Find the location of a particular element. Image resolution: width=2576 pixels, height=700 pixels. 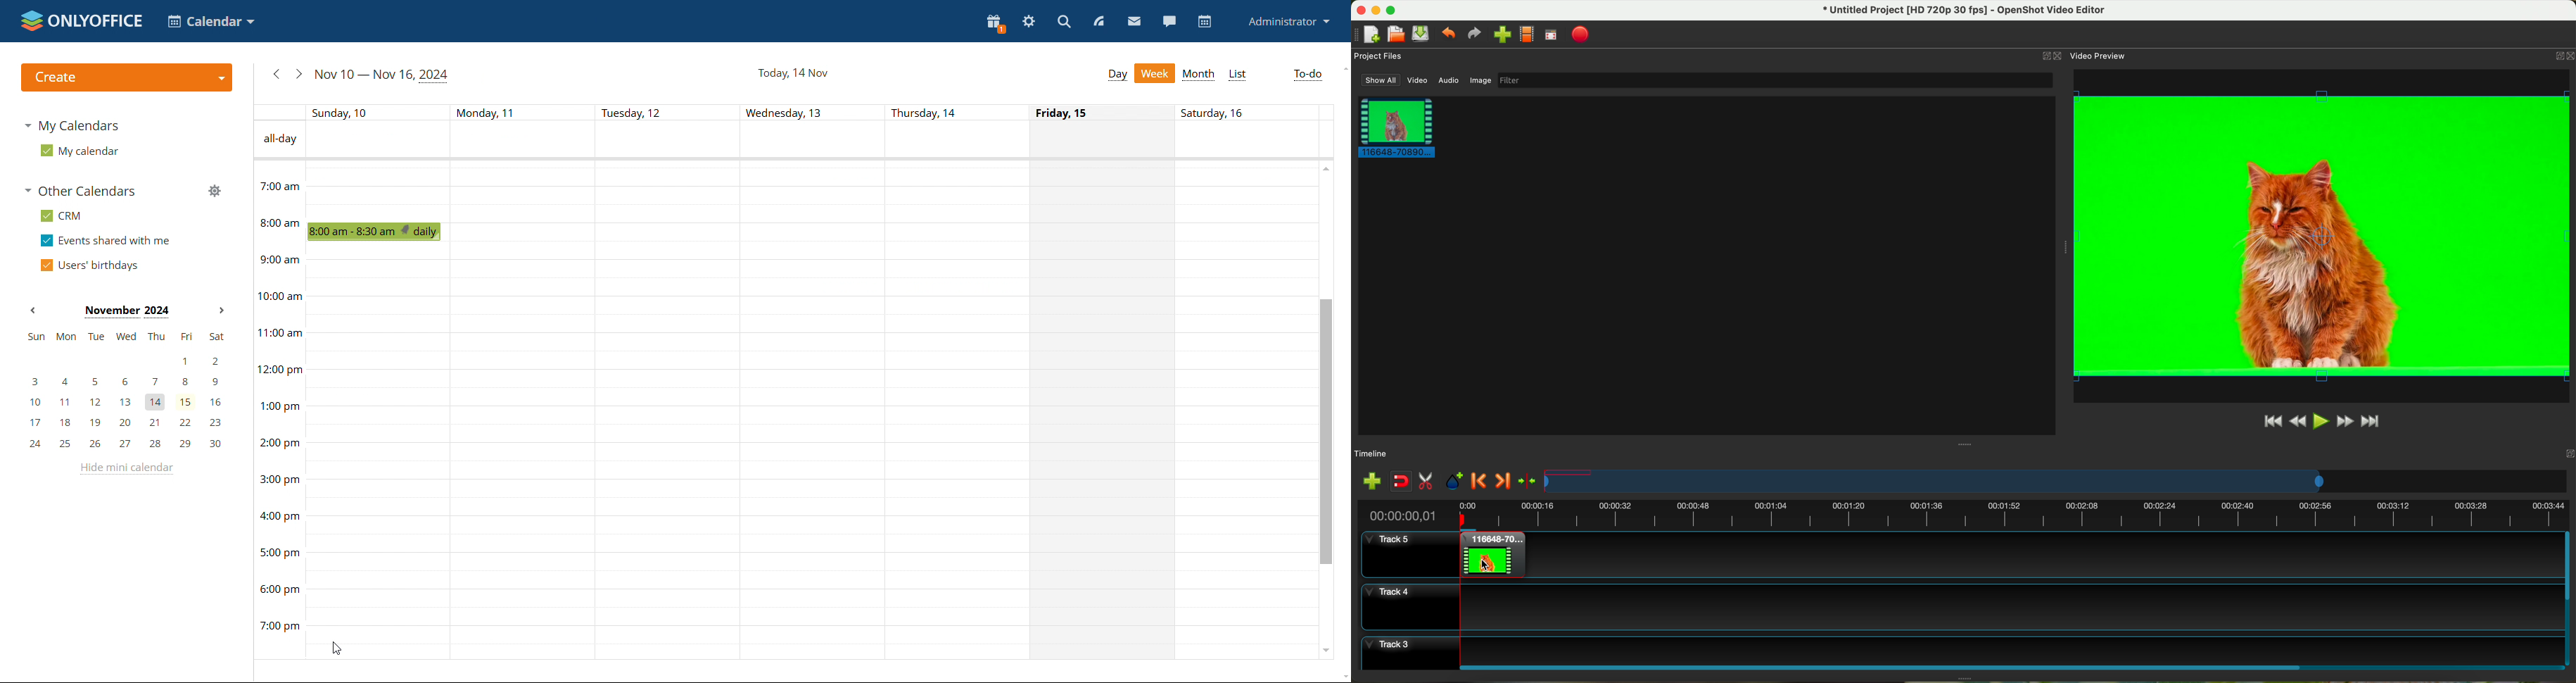

search is located at coordinates (1064, 21).